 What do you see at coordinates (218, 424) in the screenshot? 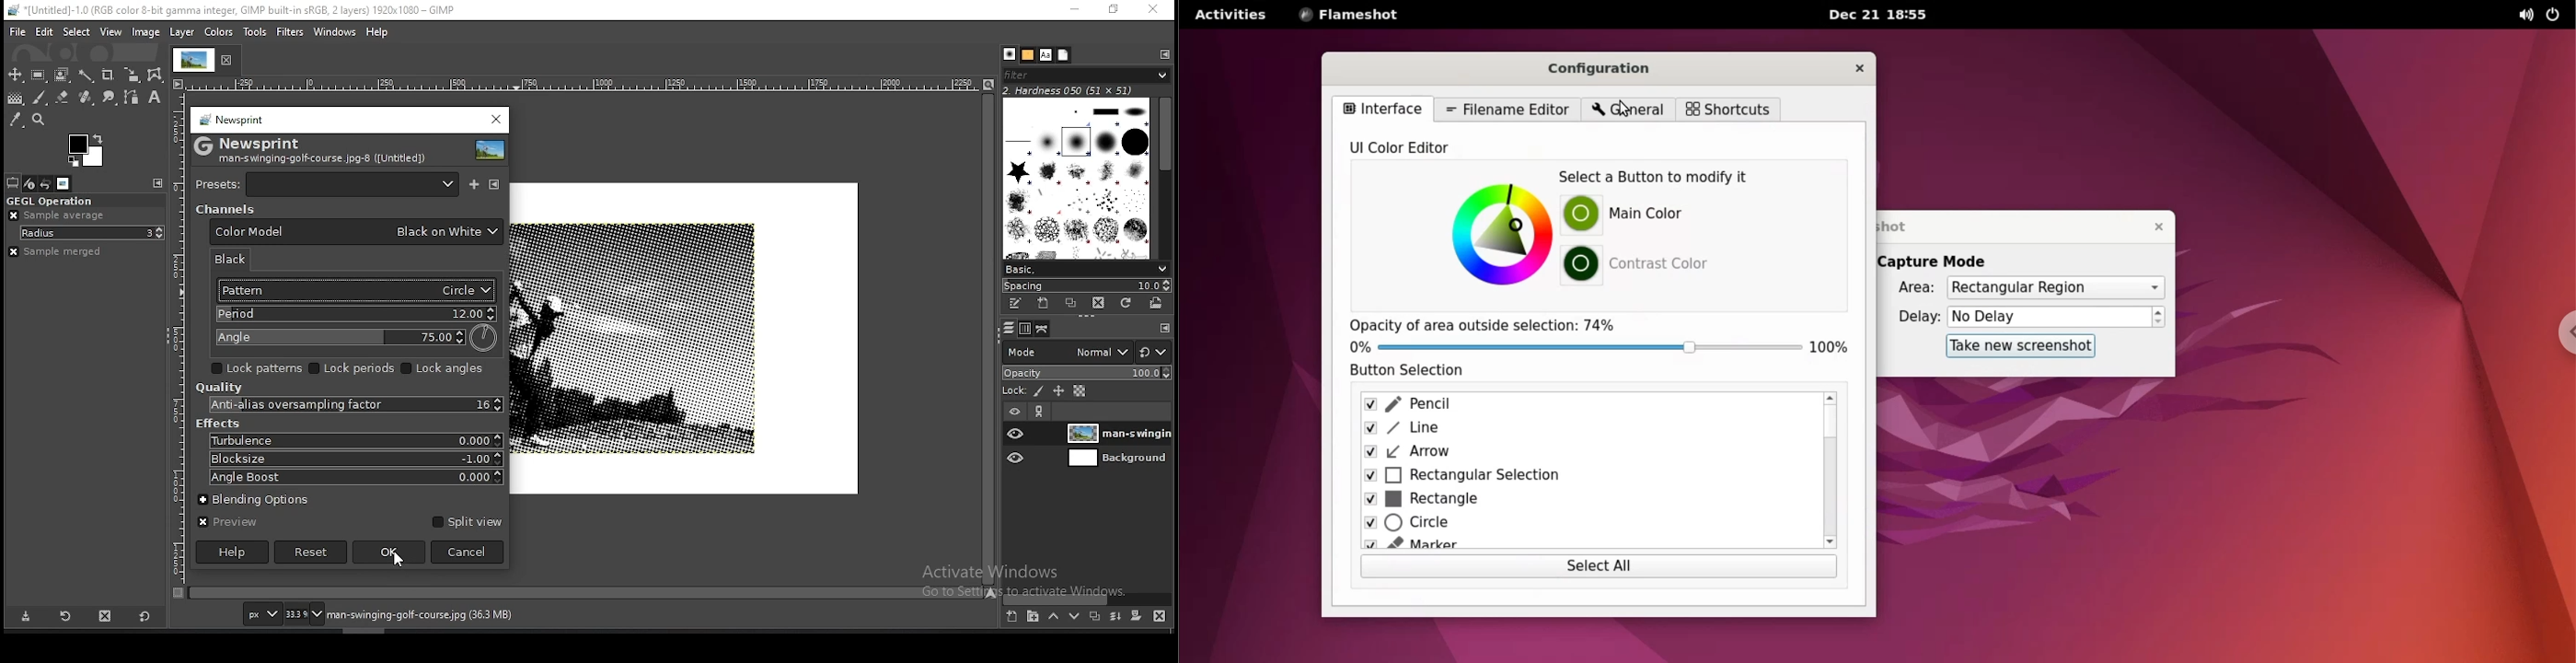
I see `effects` at bounding box center [218, 424].